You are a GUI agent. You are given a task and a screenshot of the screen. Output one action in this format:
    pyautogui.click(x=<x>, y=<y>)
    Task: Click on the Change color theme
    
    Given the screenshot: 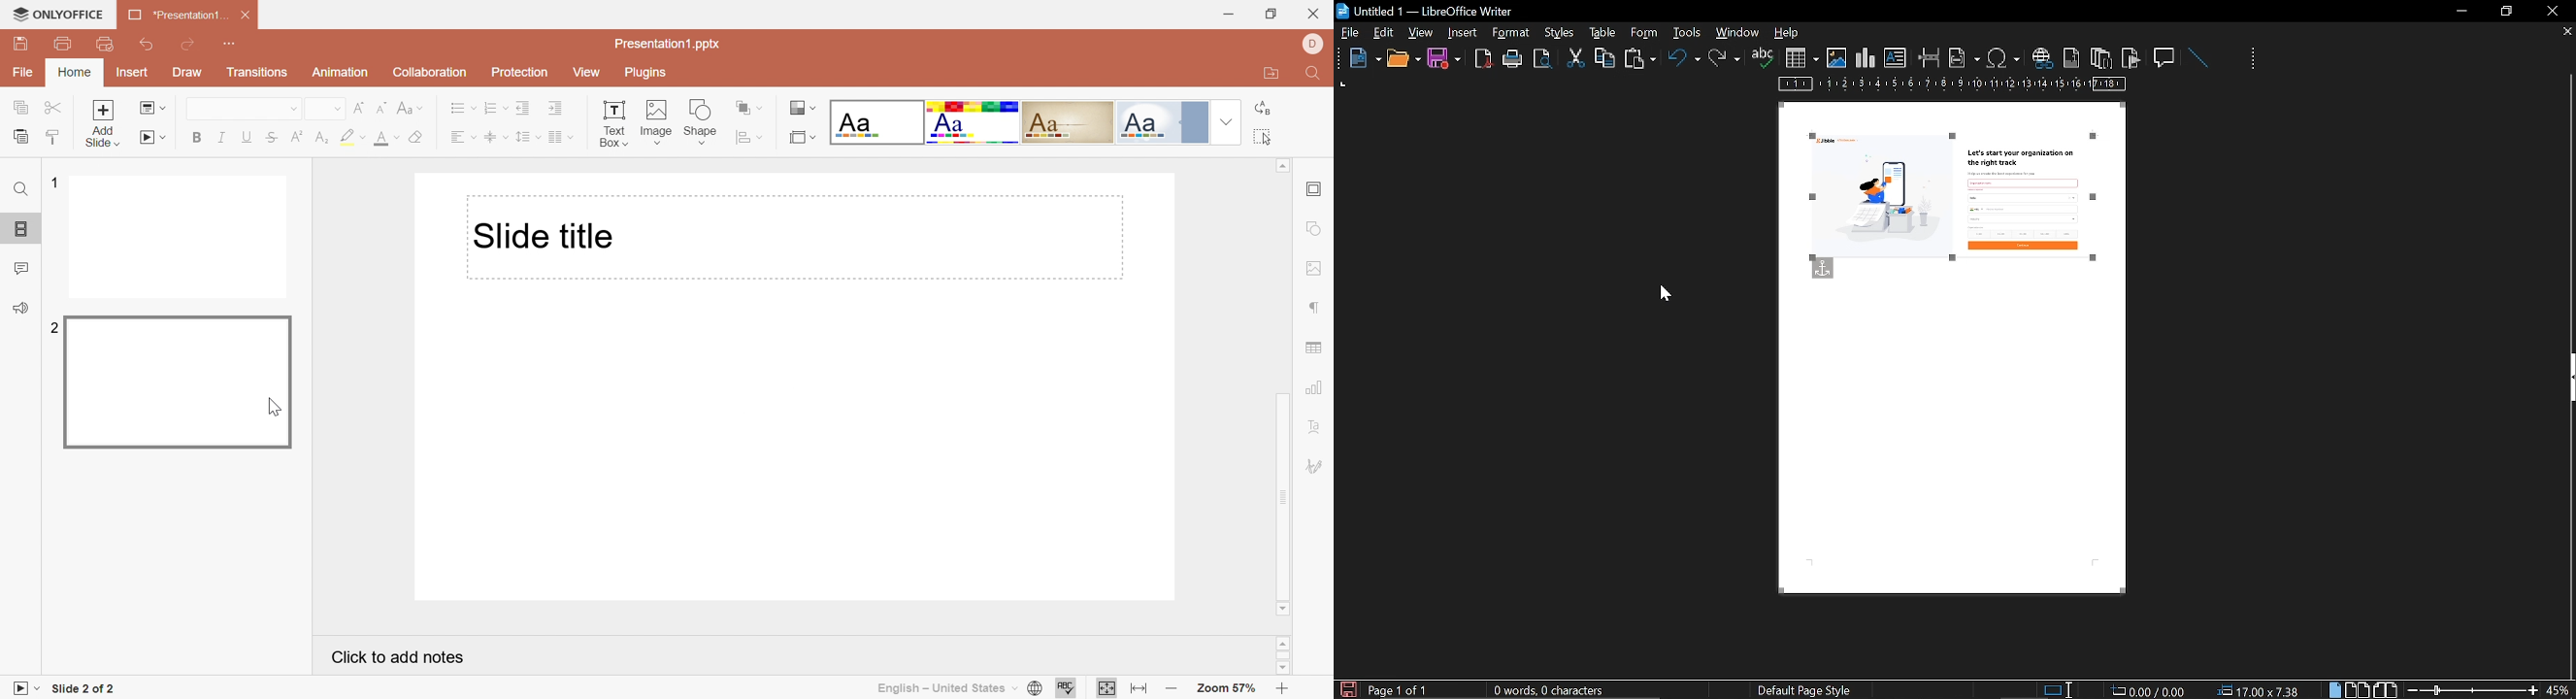 What is the action you would take?
    pyautogui.click(x=801, y=107)
    